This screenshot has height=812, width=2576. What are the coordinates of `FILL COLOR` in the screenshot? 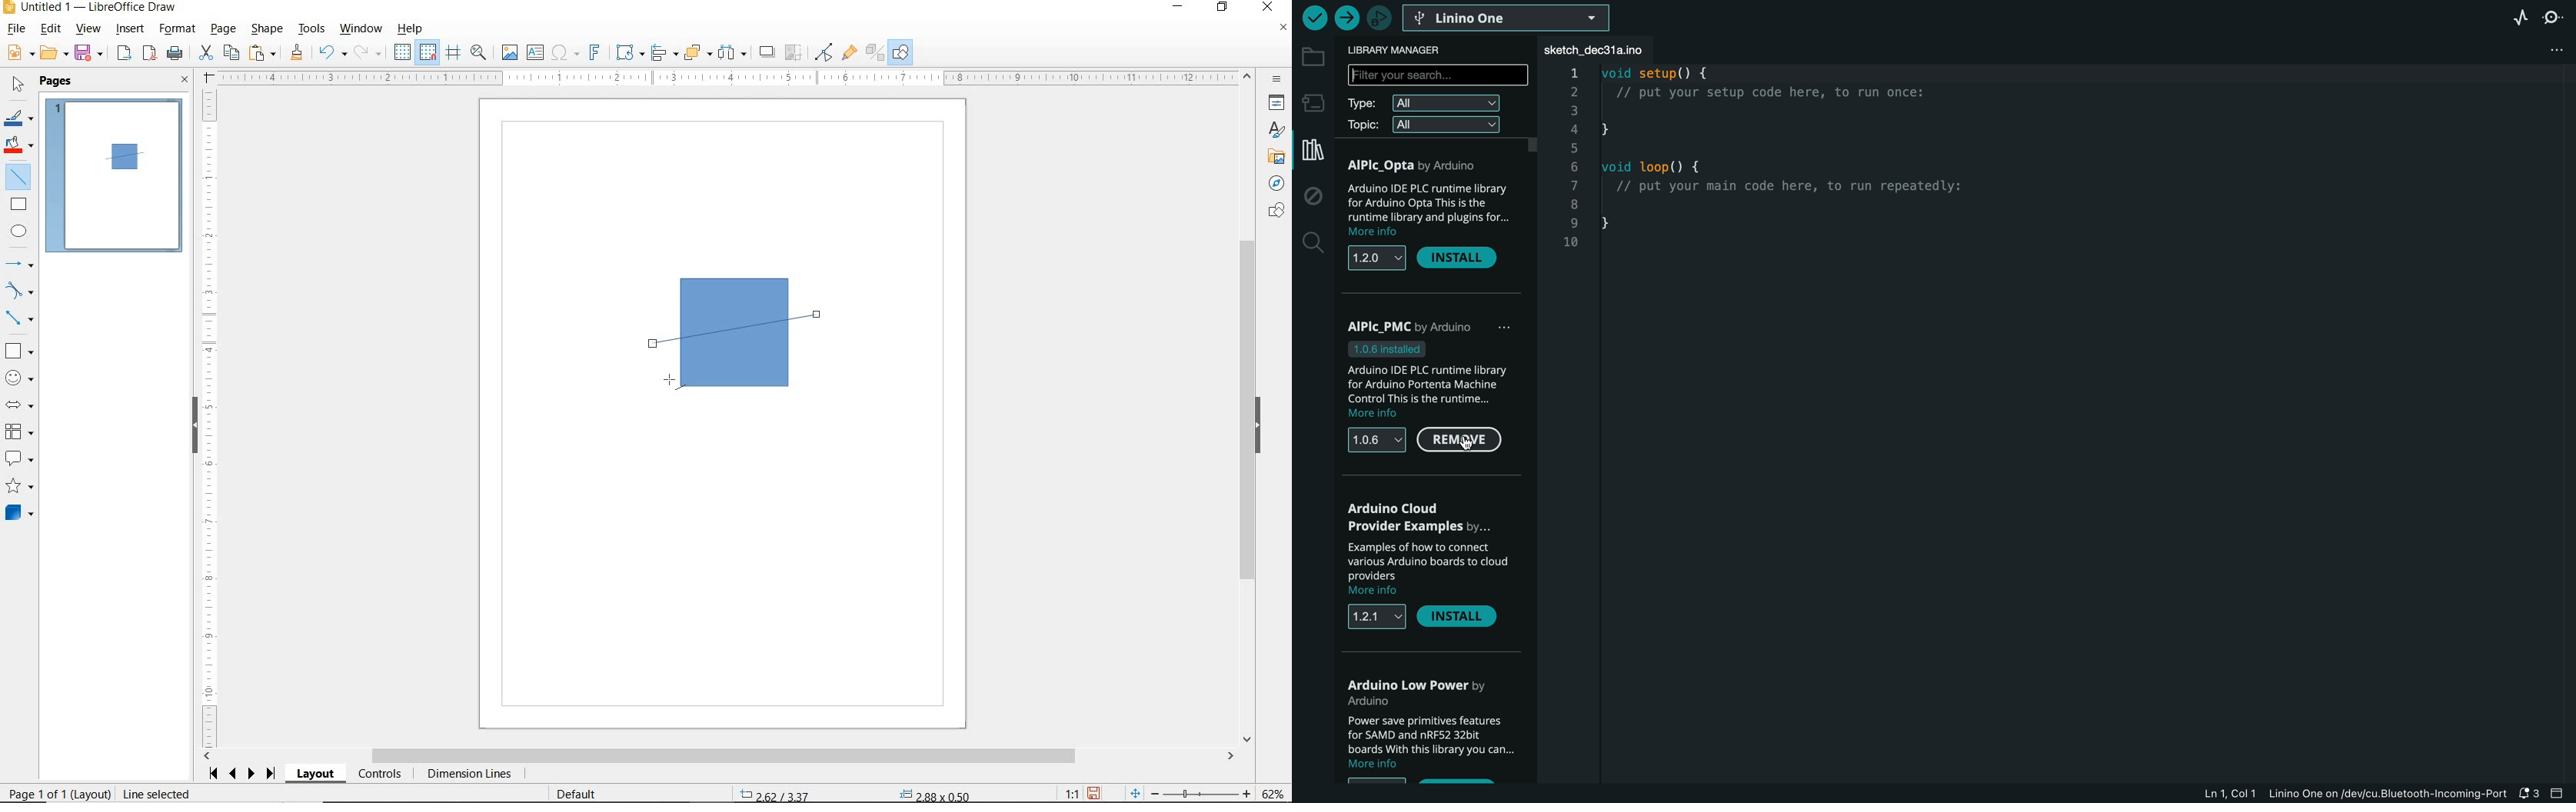 It's located at (20, 147).